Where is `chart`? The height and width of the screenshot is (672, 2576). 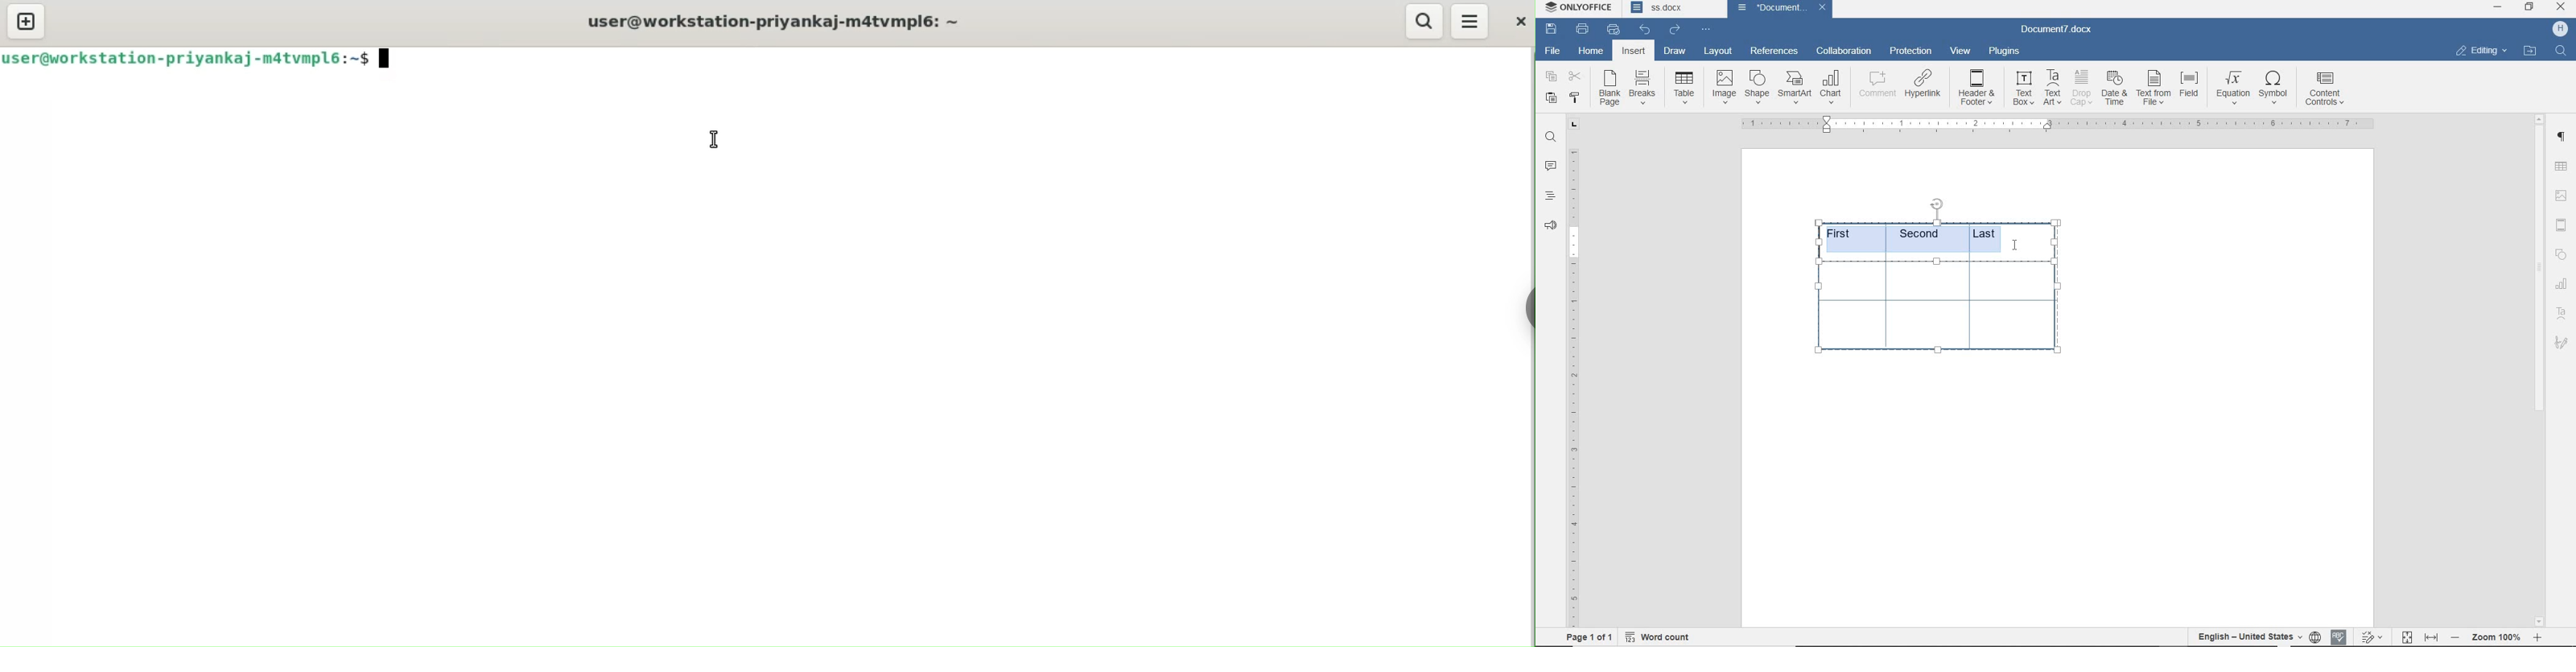
chart is located at coordinates (1833, 88).